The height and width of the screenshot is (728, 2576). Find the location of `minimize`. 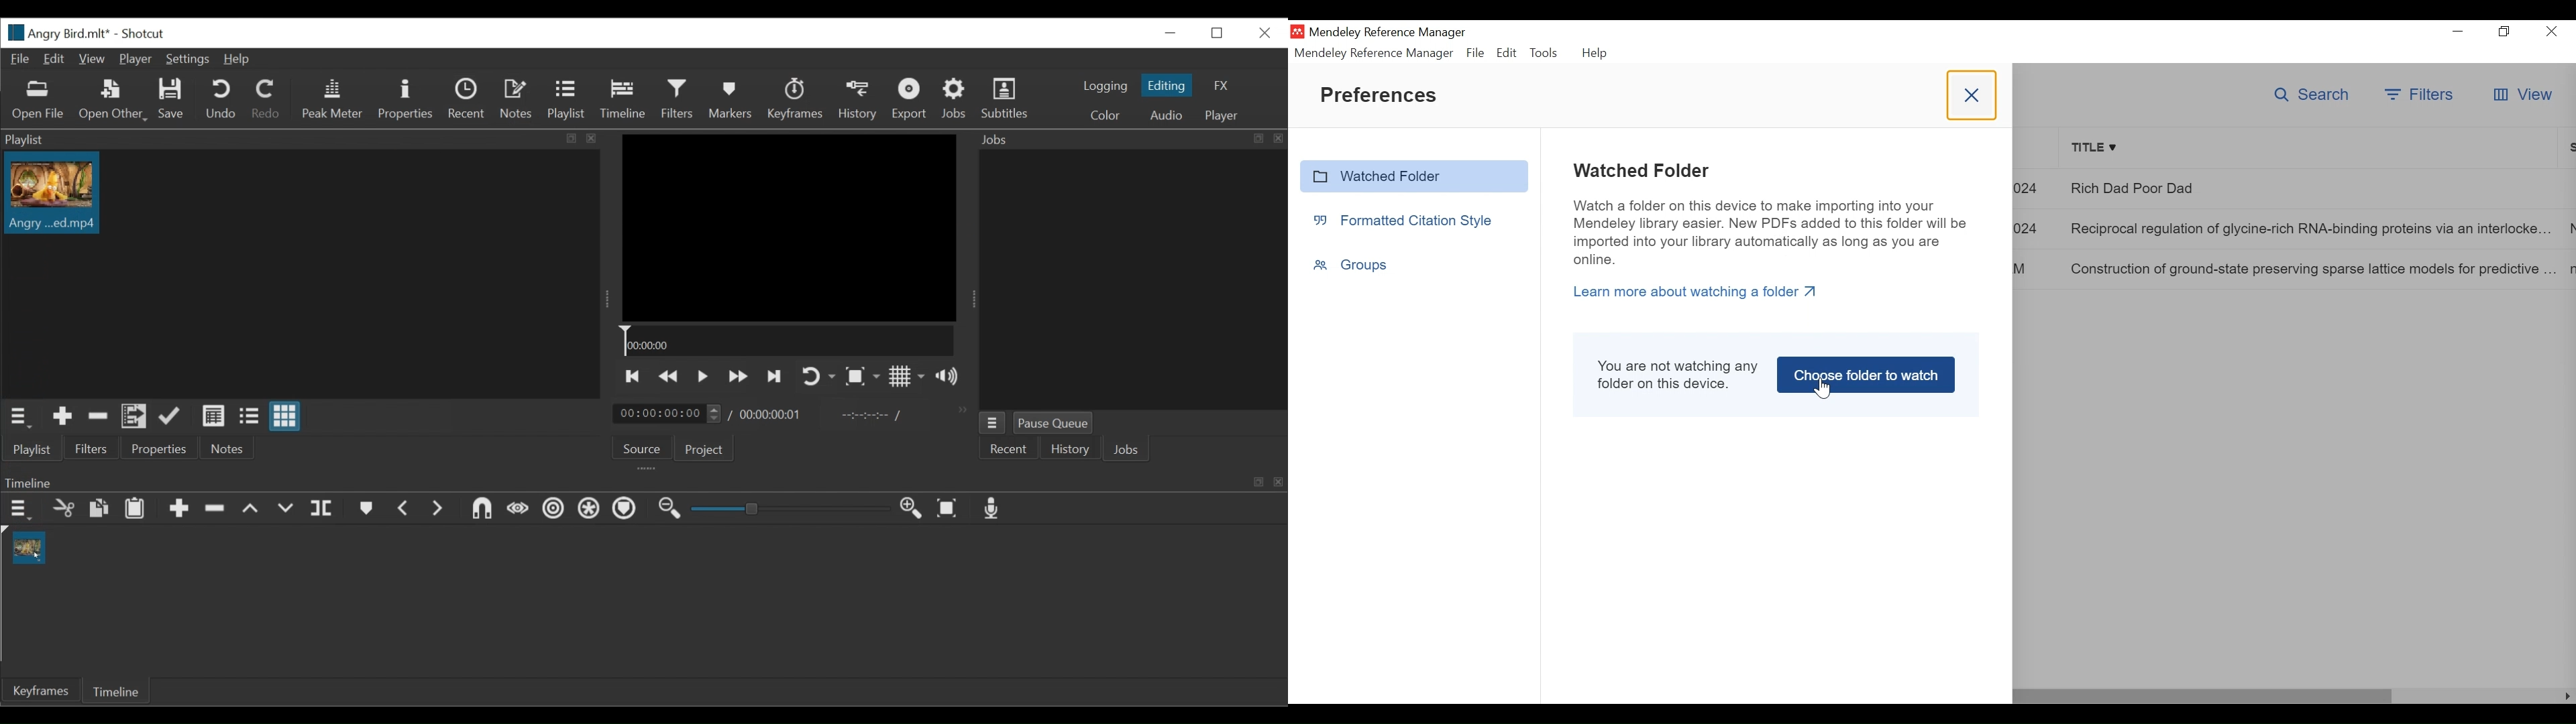

minimize is located at coordinates (2459, 30).